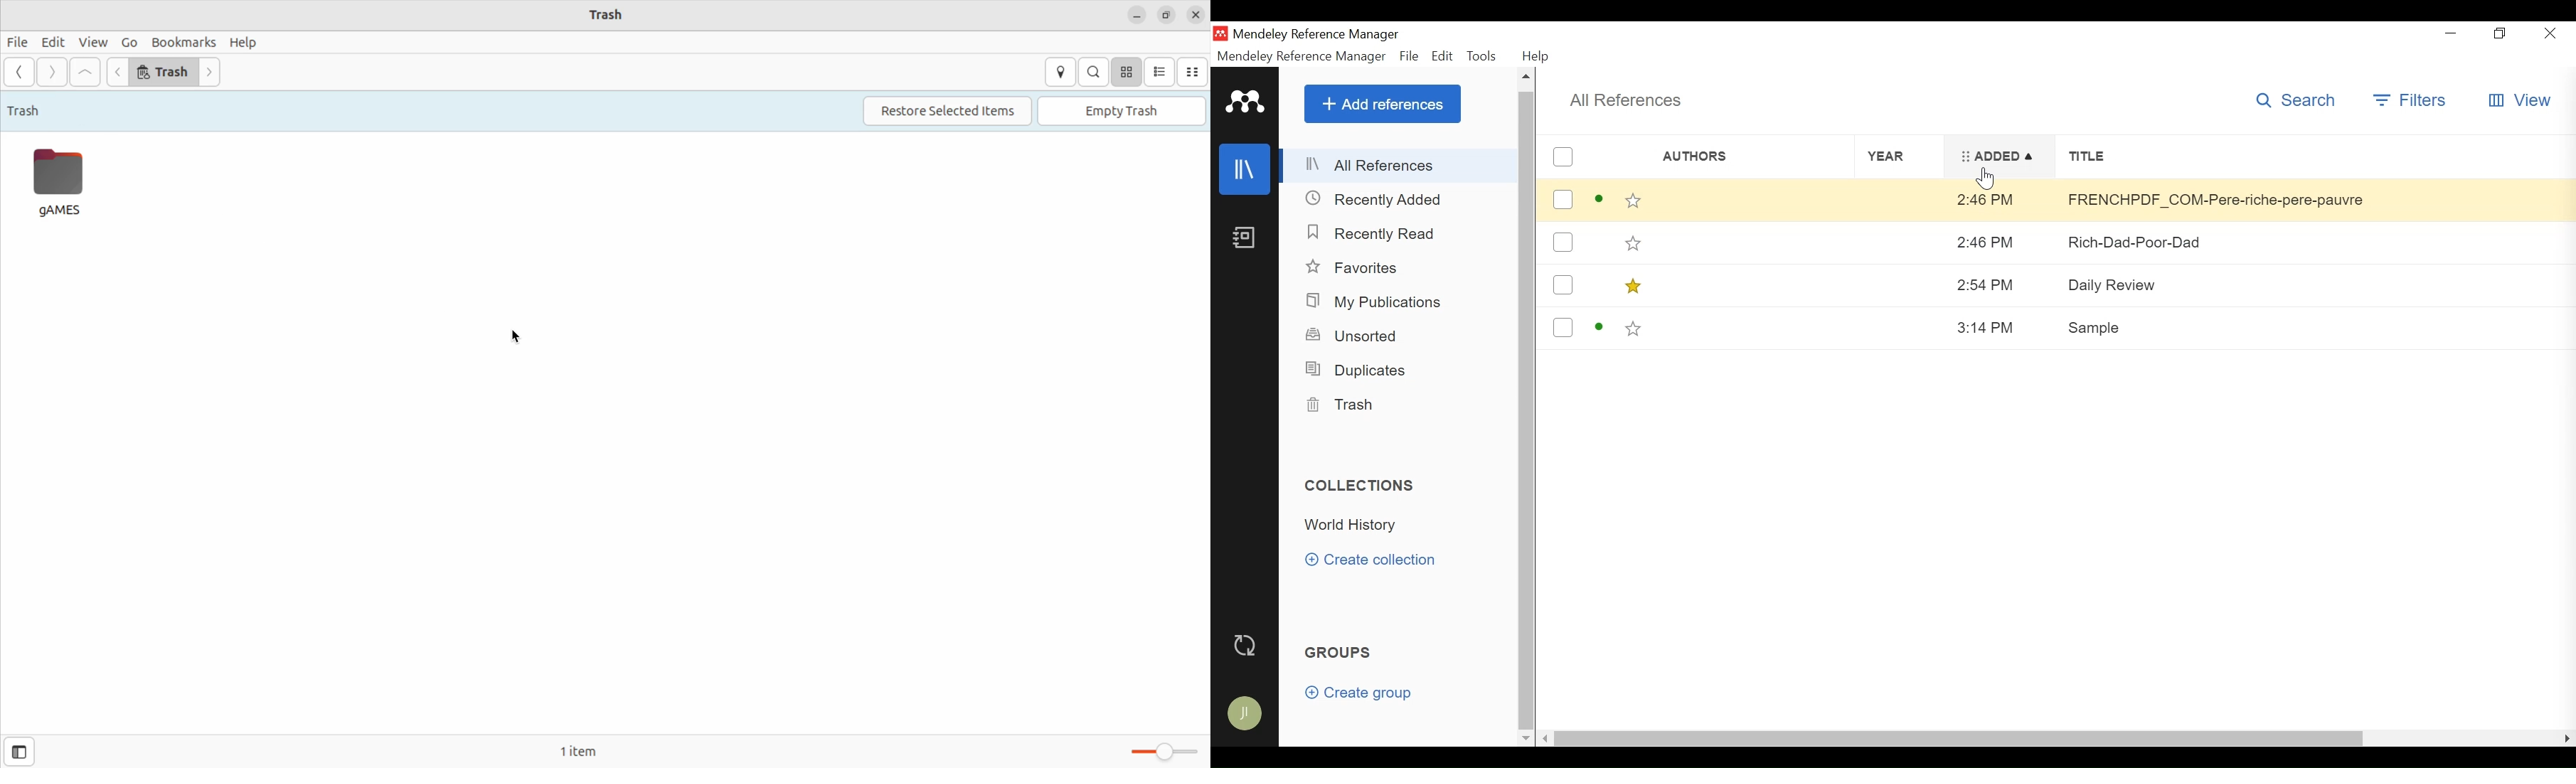 The image size is (2576, 784). What do you see at coordinates (32, 111) in the screenshot?
I see `trash` at bounding box center [32, 111].